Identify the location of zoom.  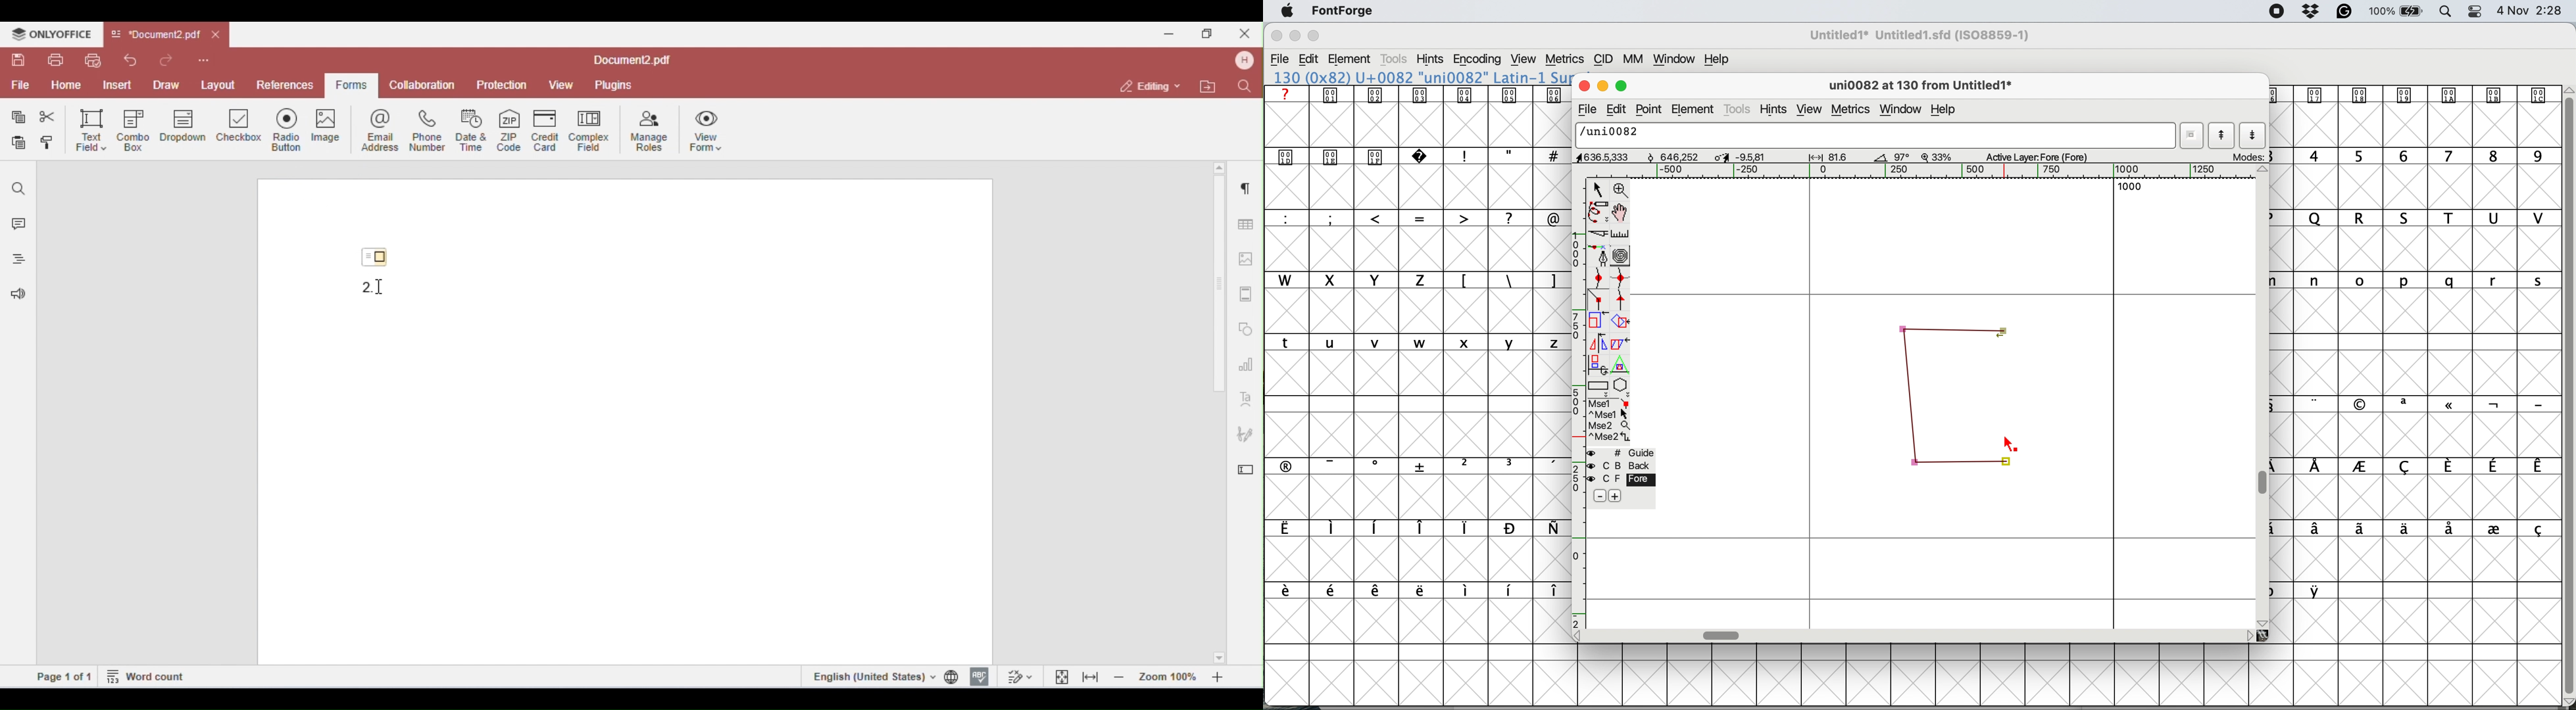
(1622, 189).